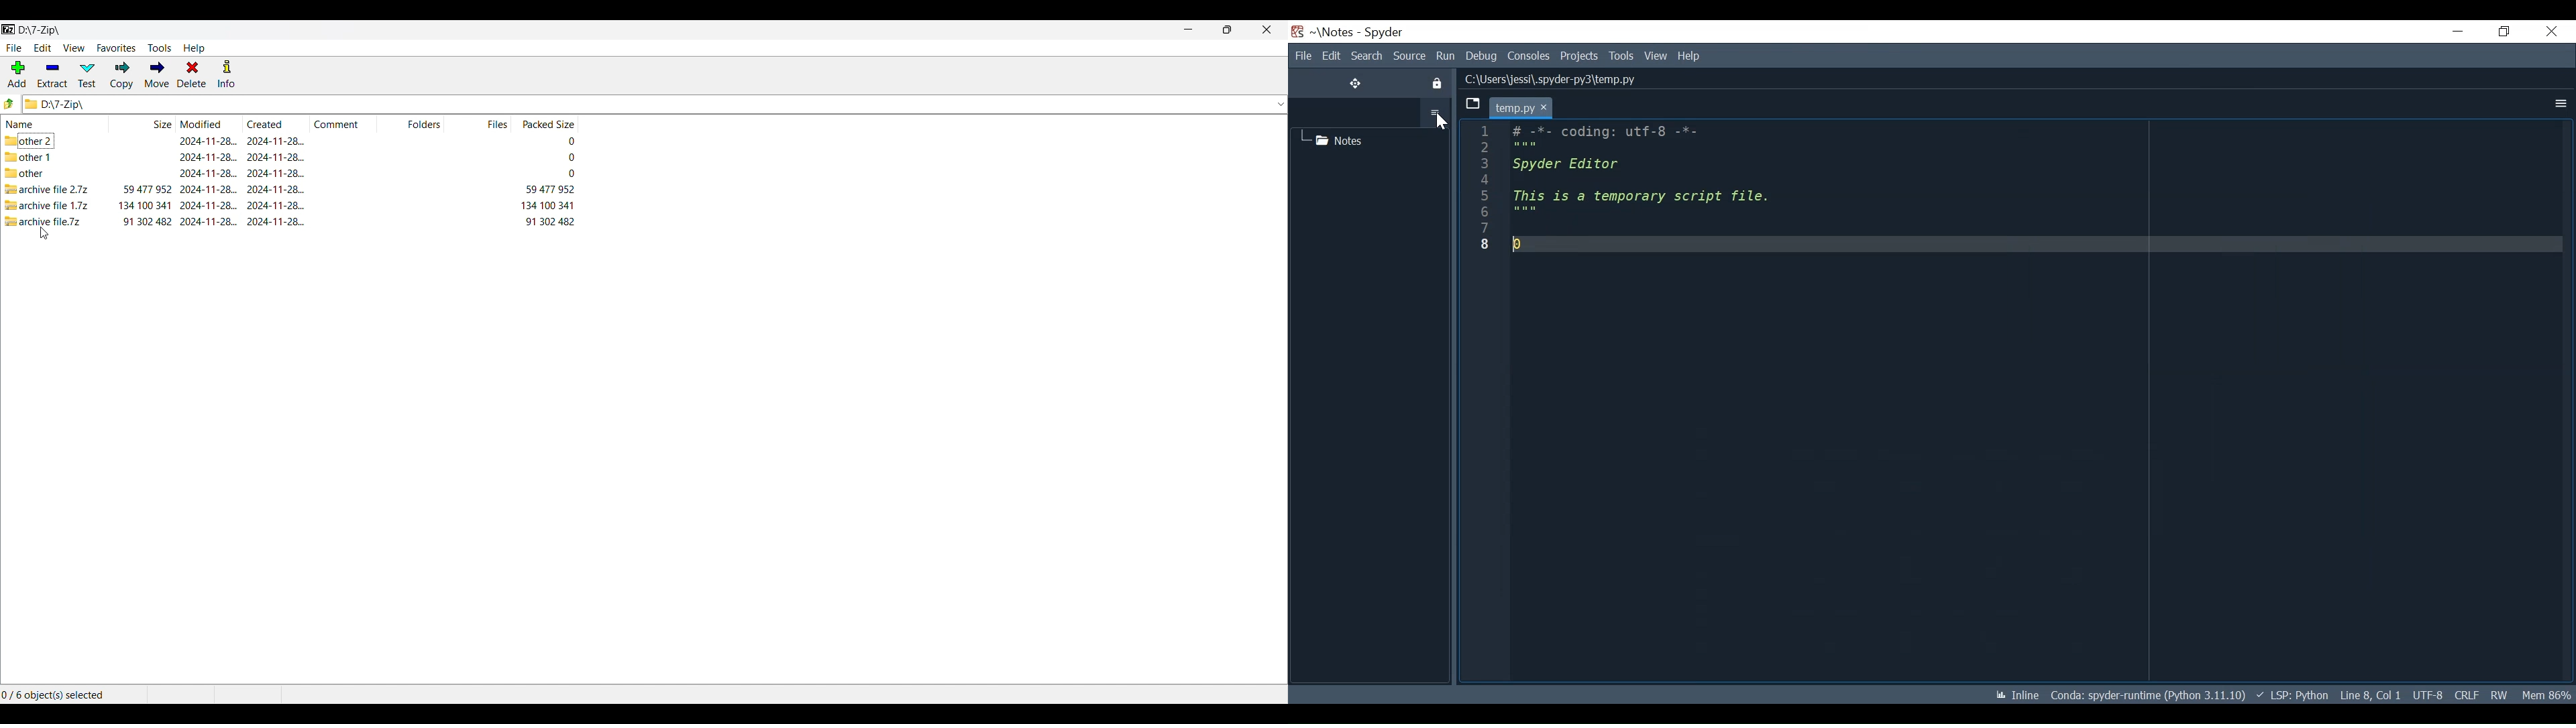  I want to click on CRLF, so click(2465, 695).